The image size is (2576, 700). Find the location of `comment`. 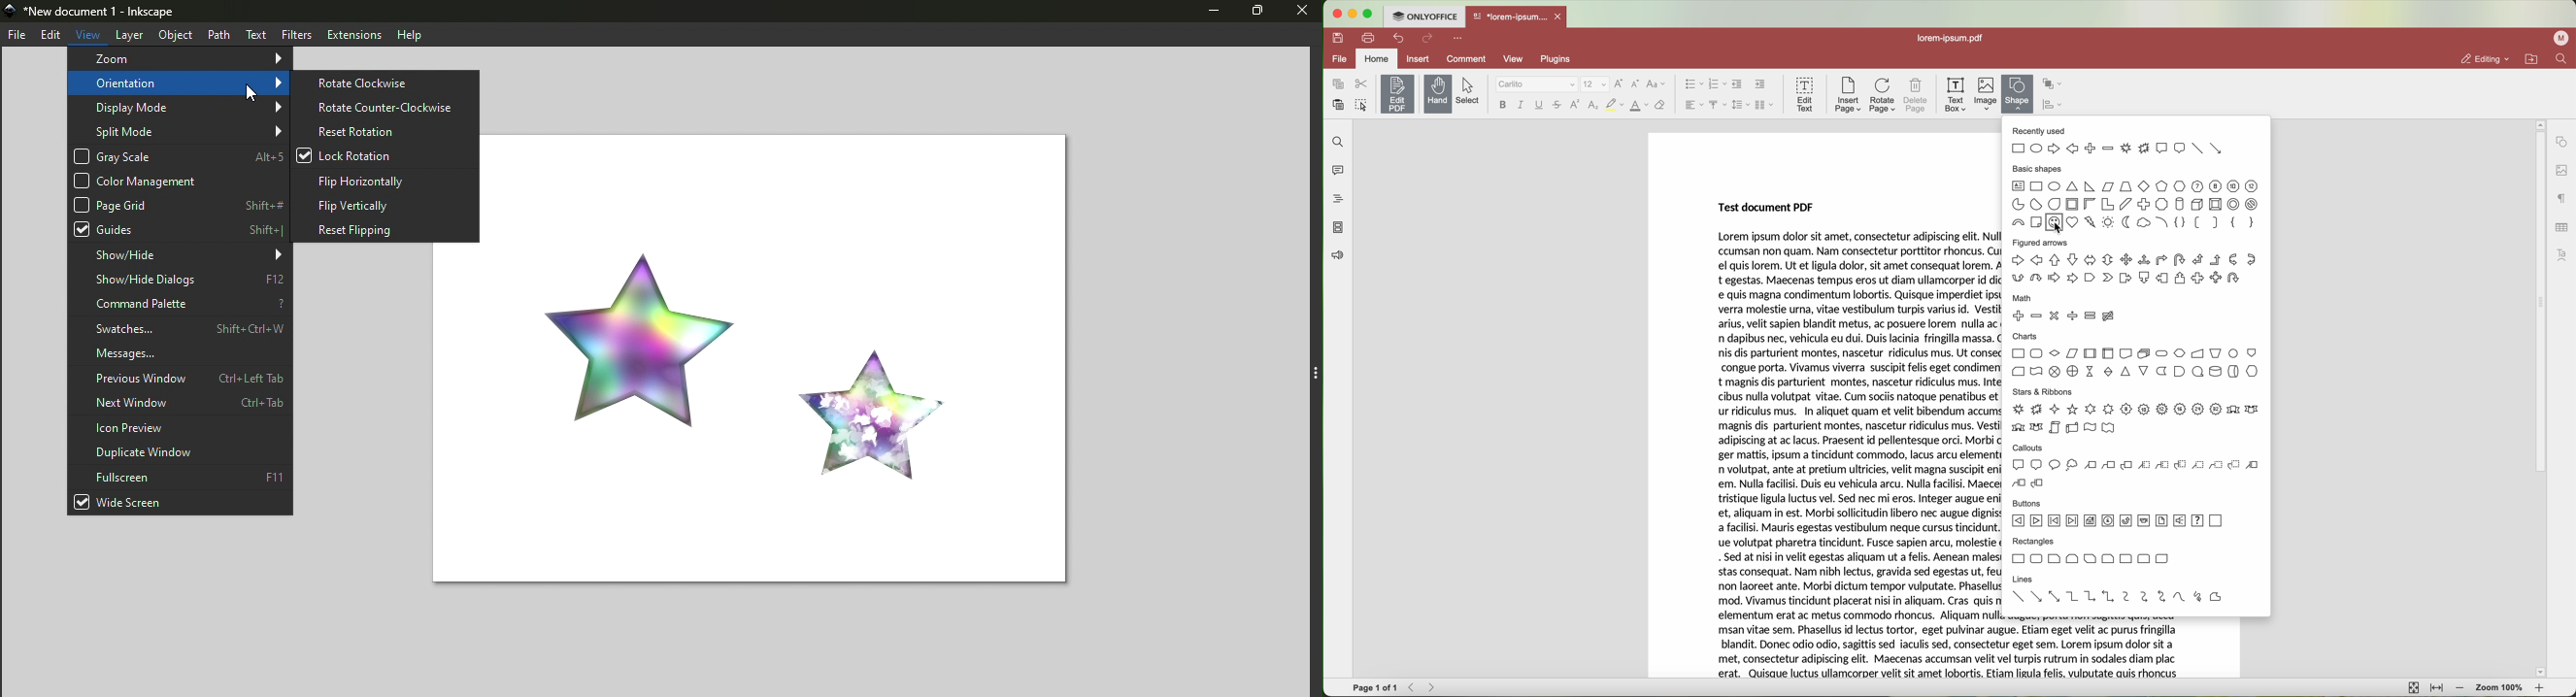

comment is located at coordinates (1464, 59).